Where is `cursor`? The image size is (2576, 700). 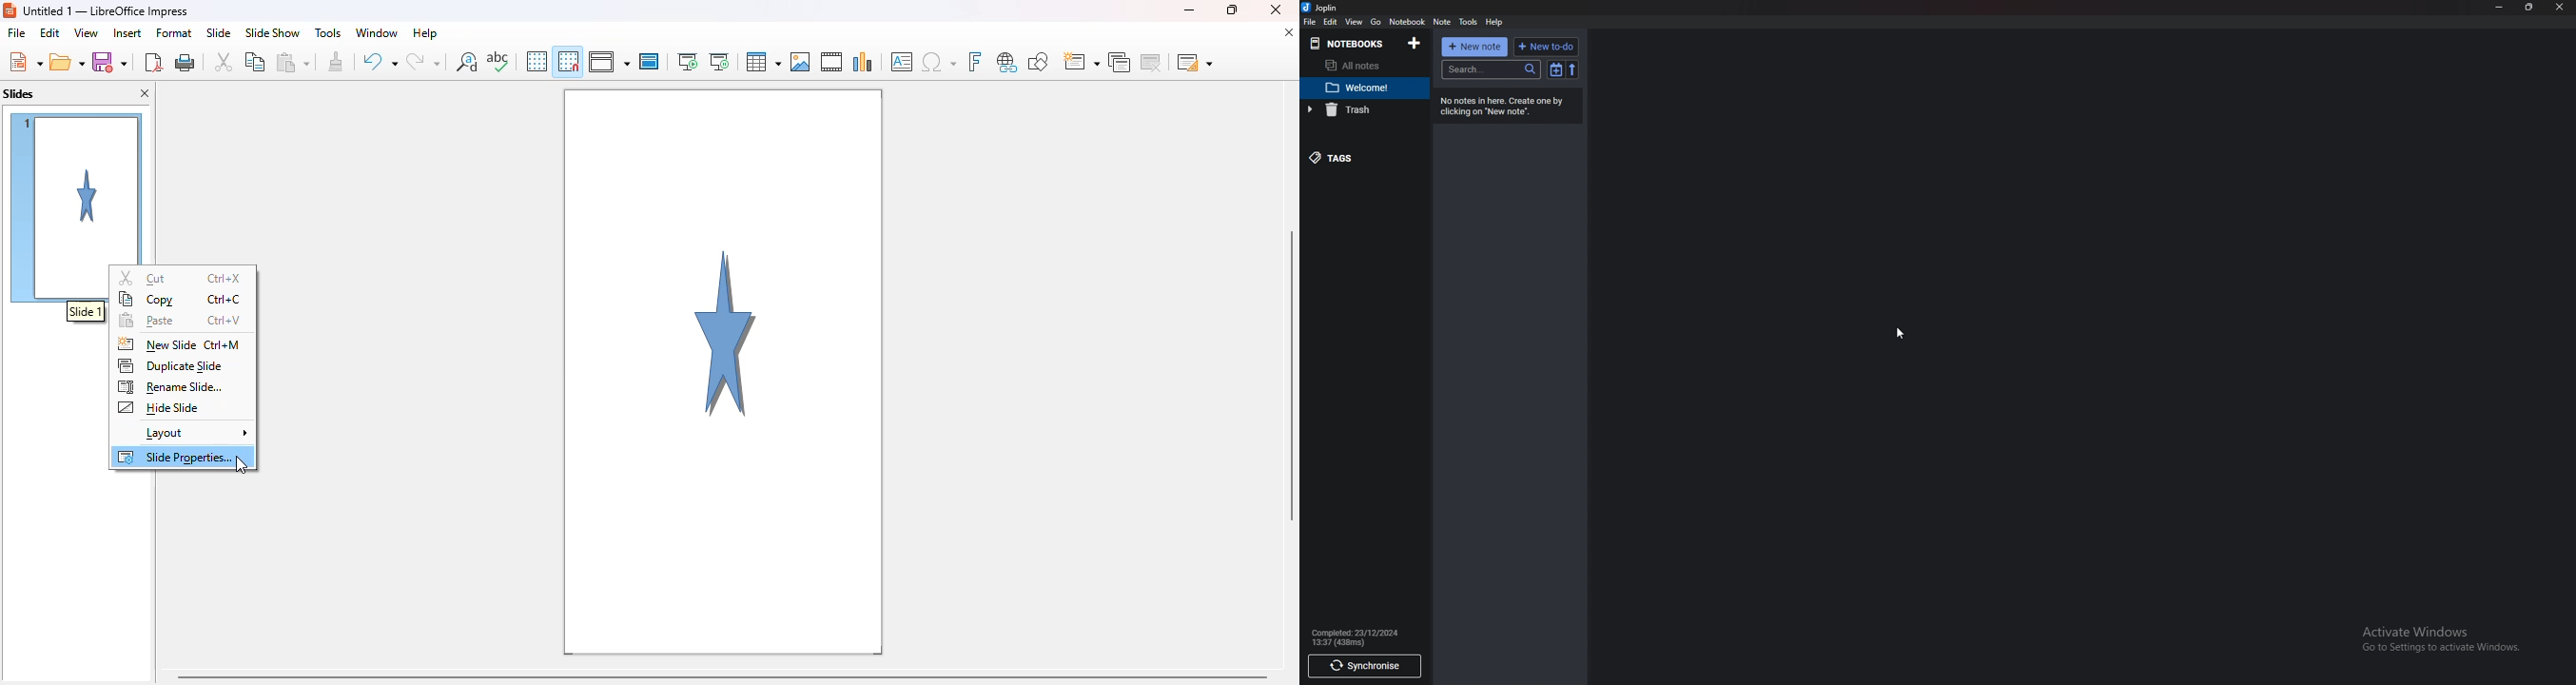 cursor is located at coordinates (242, 464).